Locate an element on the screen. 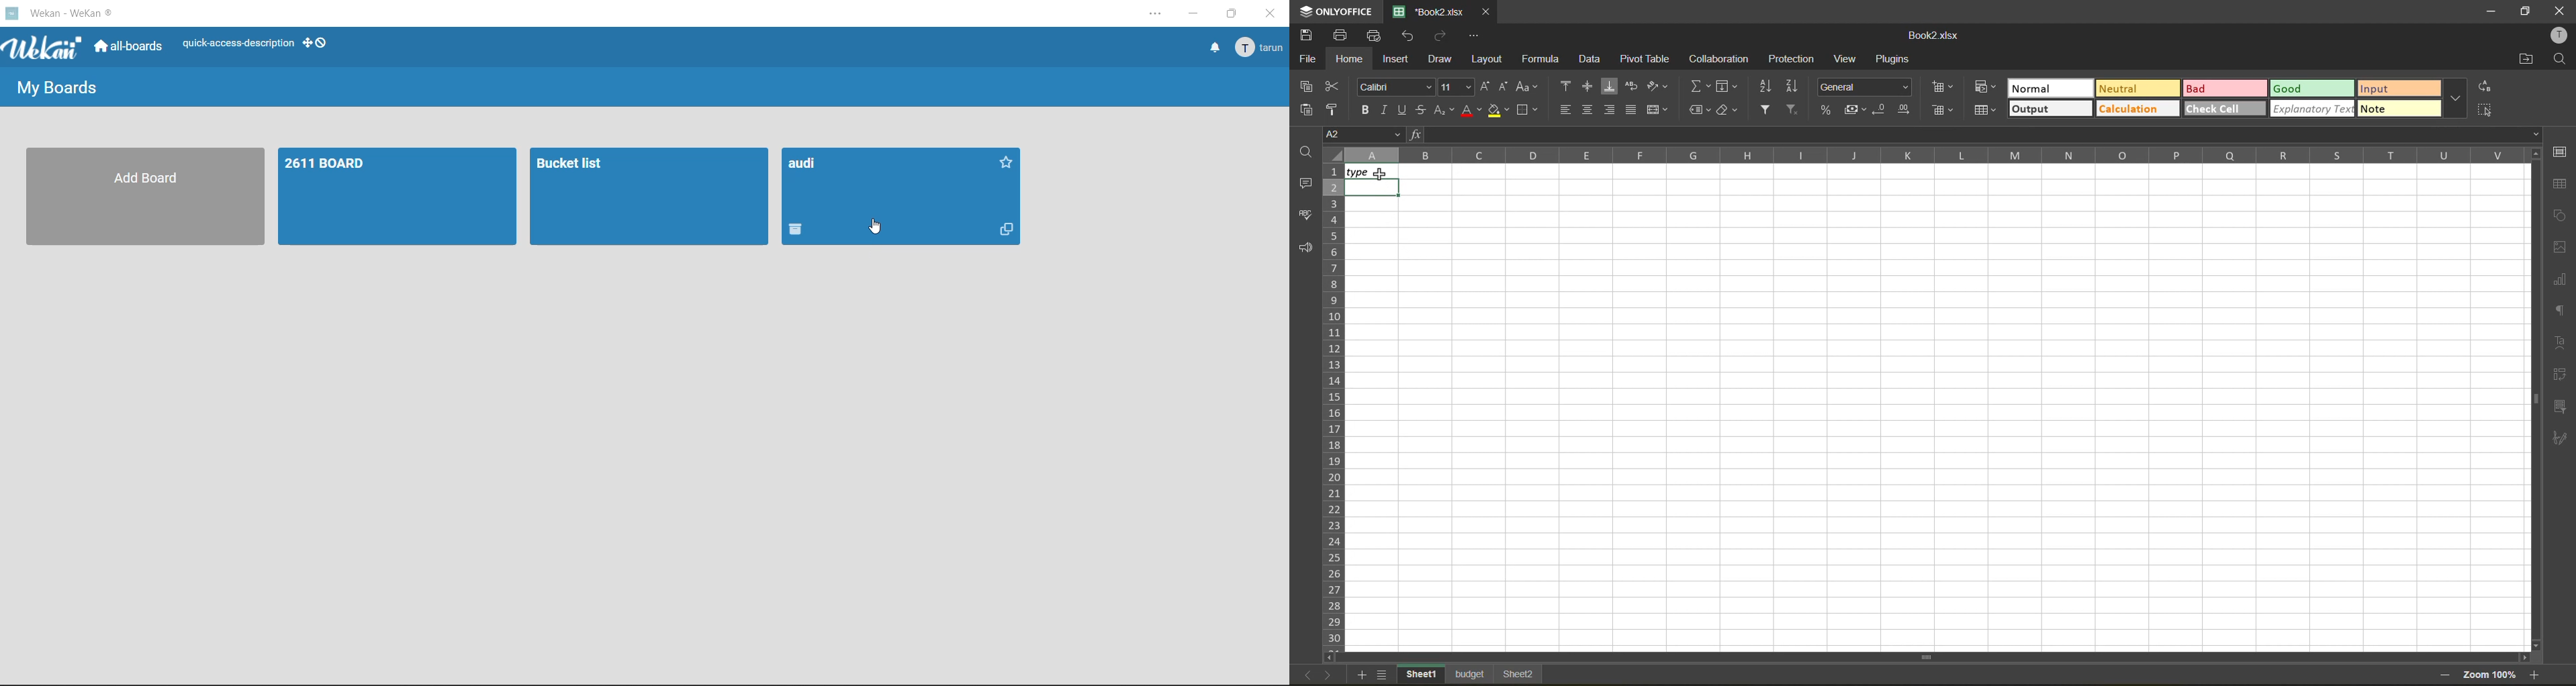 Image resolution: width=2576 pixels, height=700 pixels. borders is located at coordinates (1527, 112).